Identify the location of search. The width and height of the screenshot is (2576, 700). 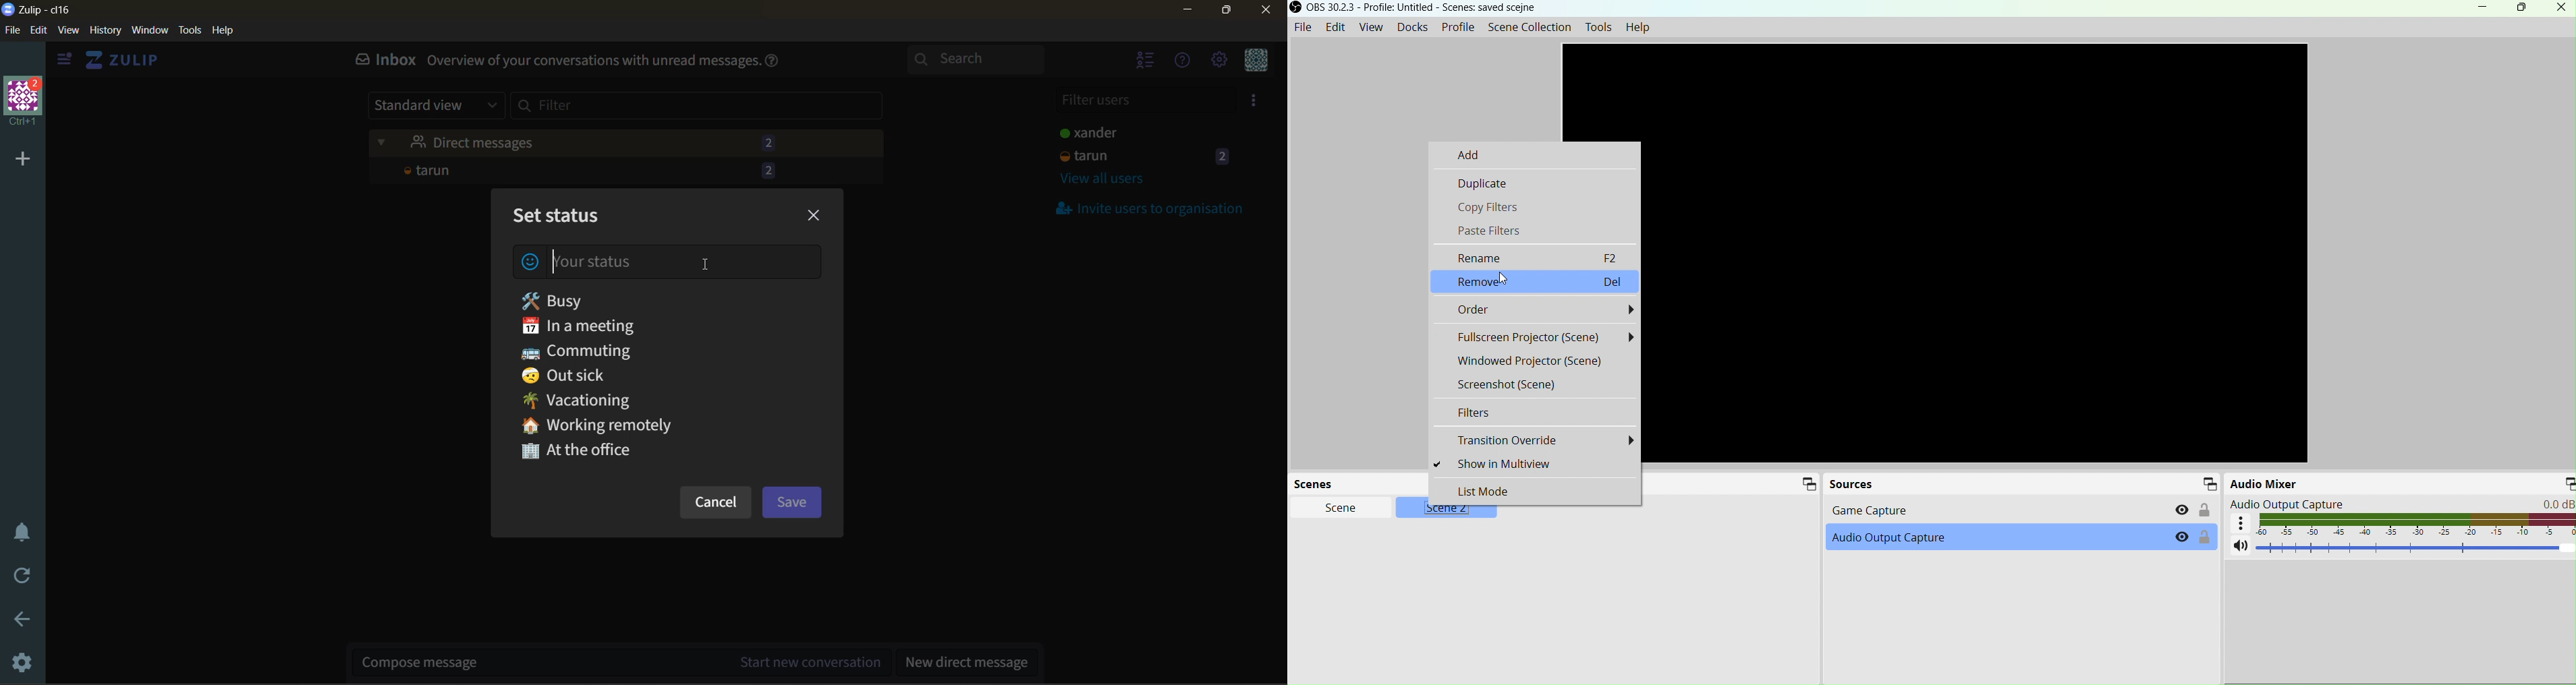
(981, 60).